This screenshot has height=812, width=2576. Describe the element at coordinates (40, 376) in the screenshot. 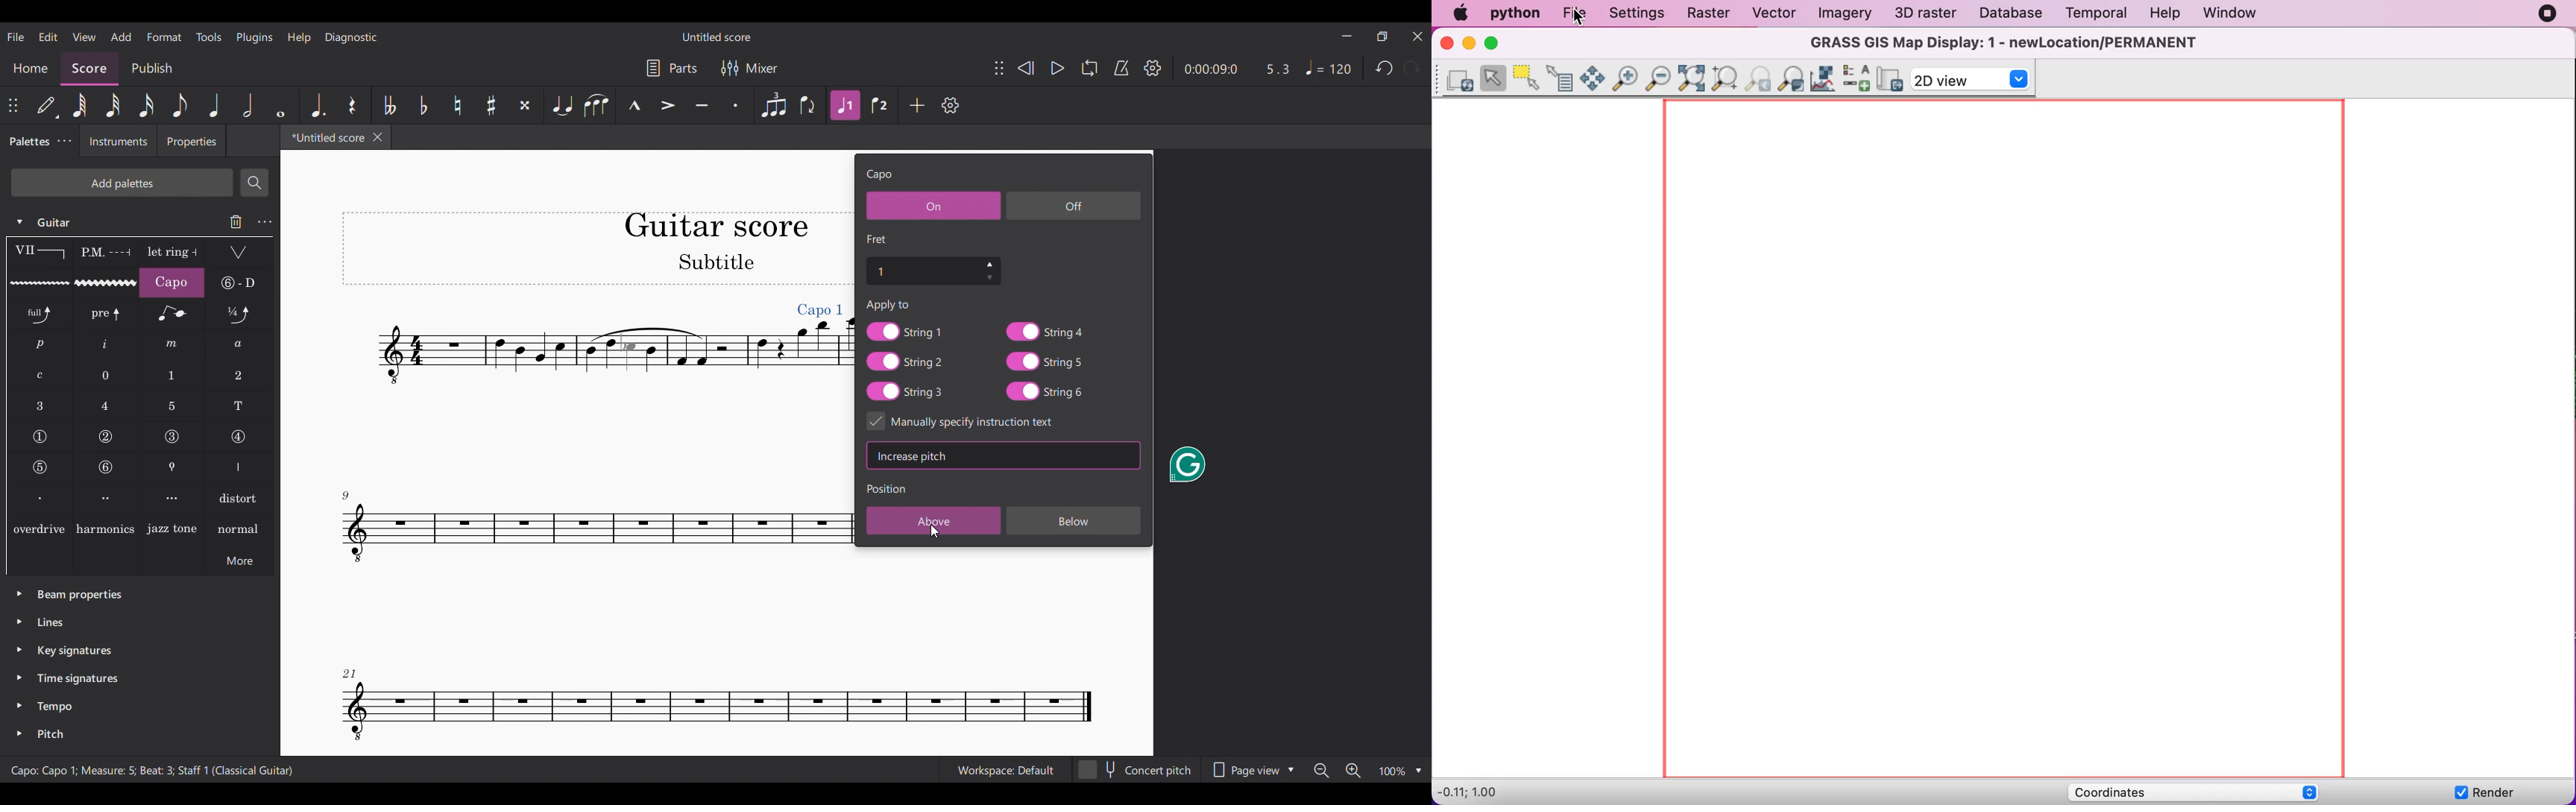

I see `RH guitar fingering c` at that location.